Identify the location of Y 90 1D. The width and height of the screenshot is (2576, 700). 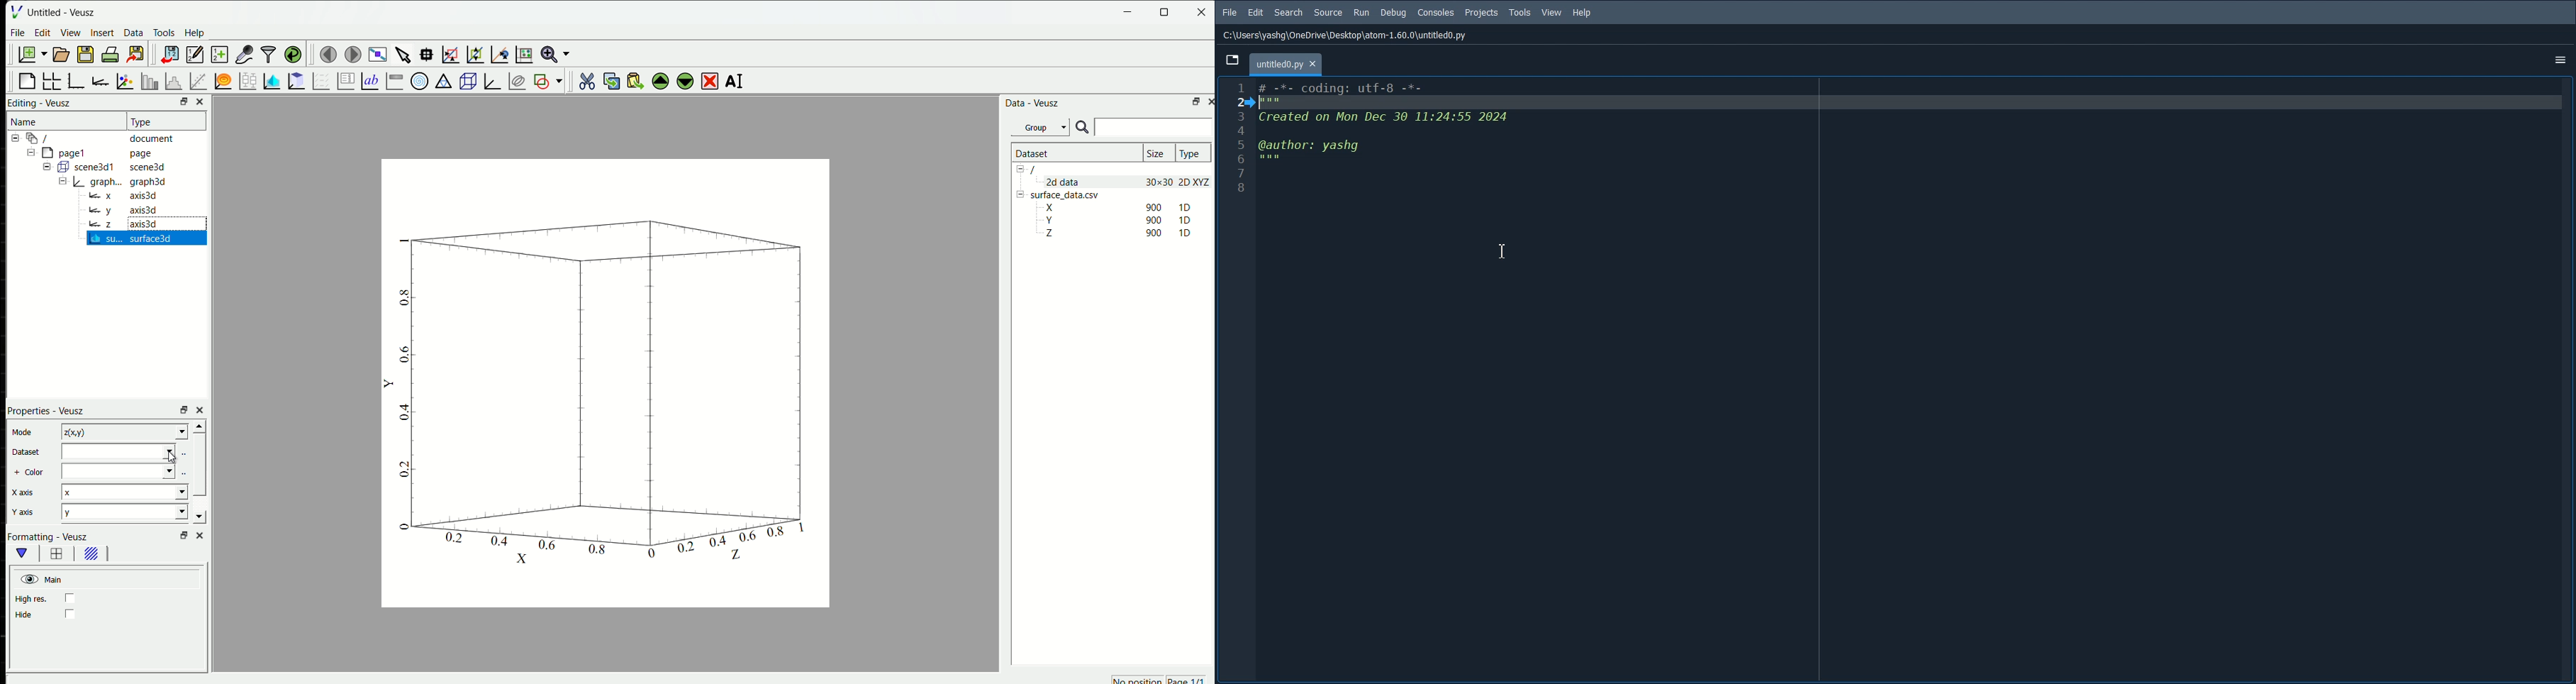
(1115, 220).